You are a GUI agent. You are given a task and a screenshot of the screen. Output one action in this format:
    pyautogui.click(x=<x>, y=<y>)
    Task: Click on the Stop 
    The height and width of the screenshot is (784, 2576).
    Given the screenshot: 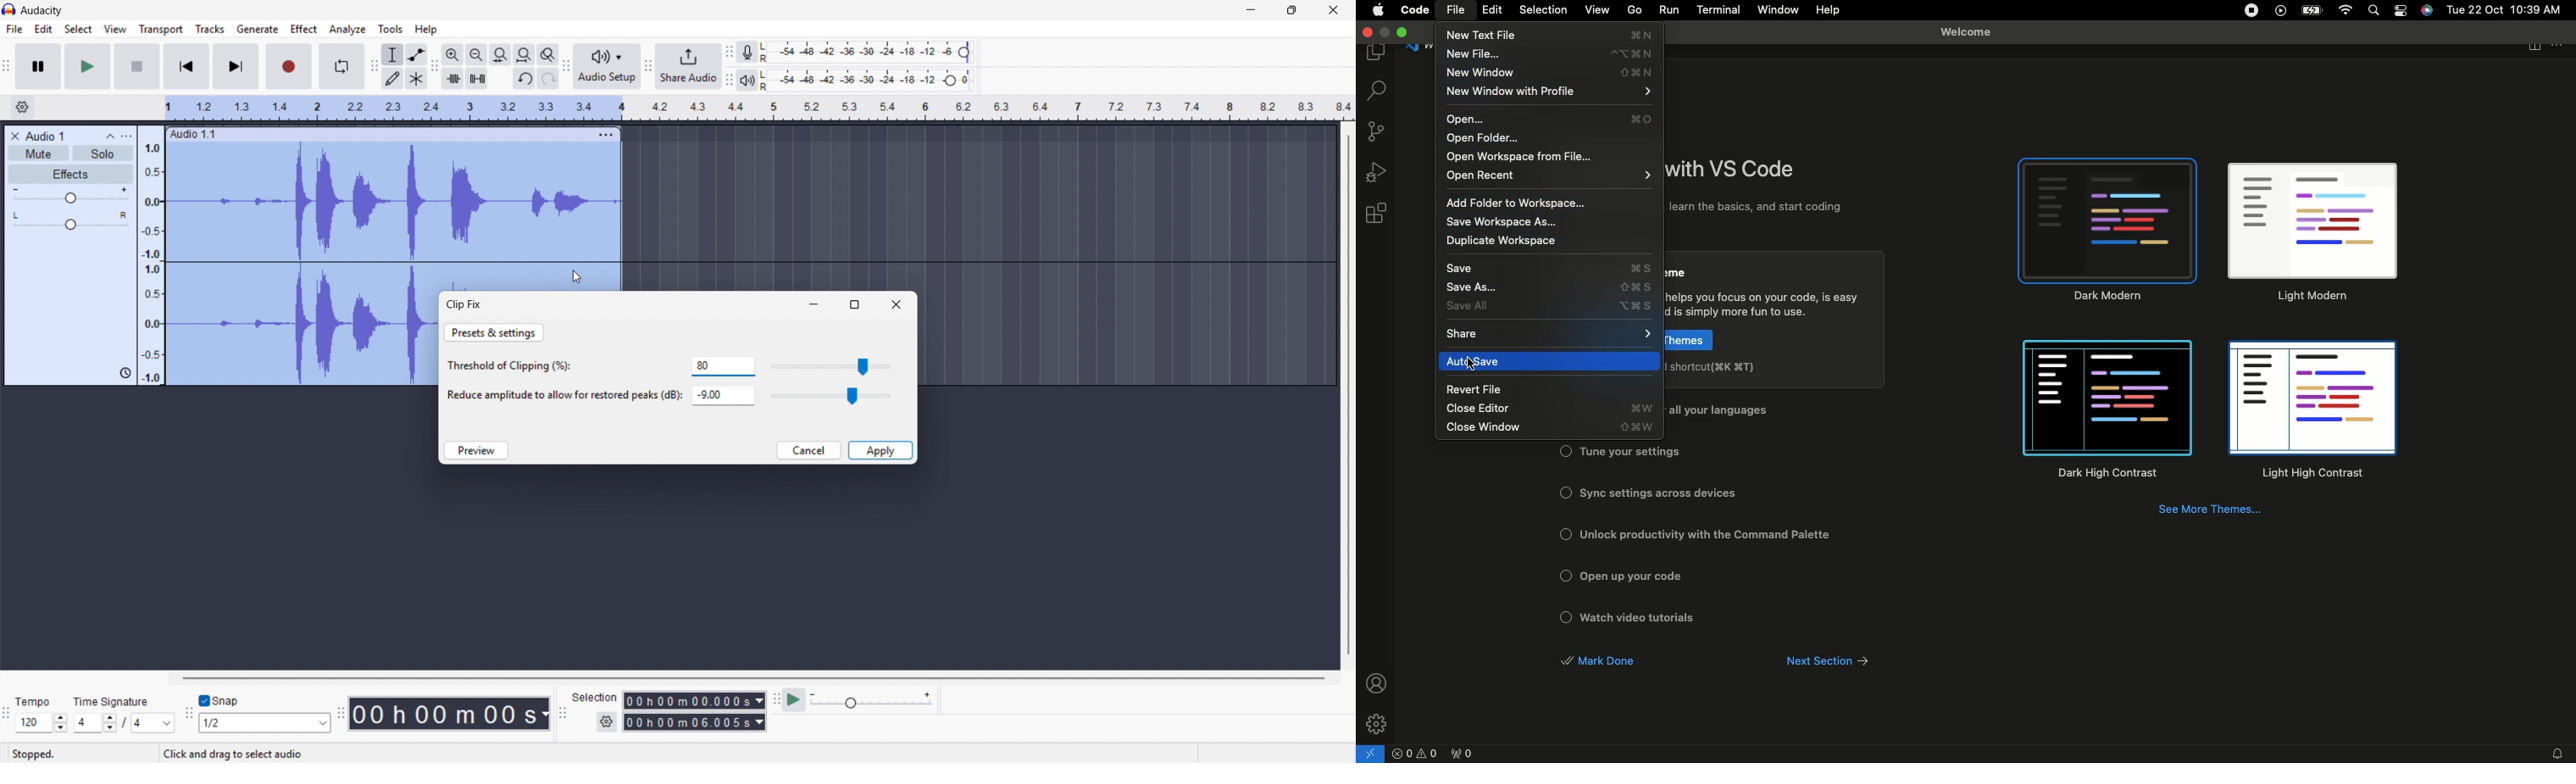 What is the action you would take?
    pyautogui.click(x=137, y=66)
    